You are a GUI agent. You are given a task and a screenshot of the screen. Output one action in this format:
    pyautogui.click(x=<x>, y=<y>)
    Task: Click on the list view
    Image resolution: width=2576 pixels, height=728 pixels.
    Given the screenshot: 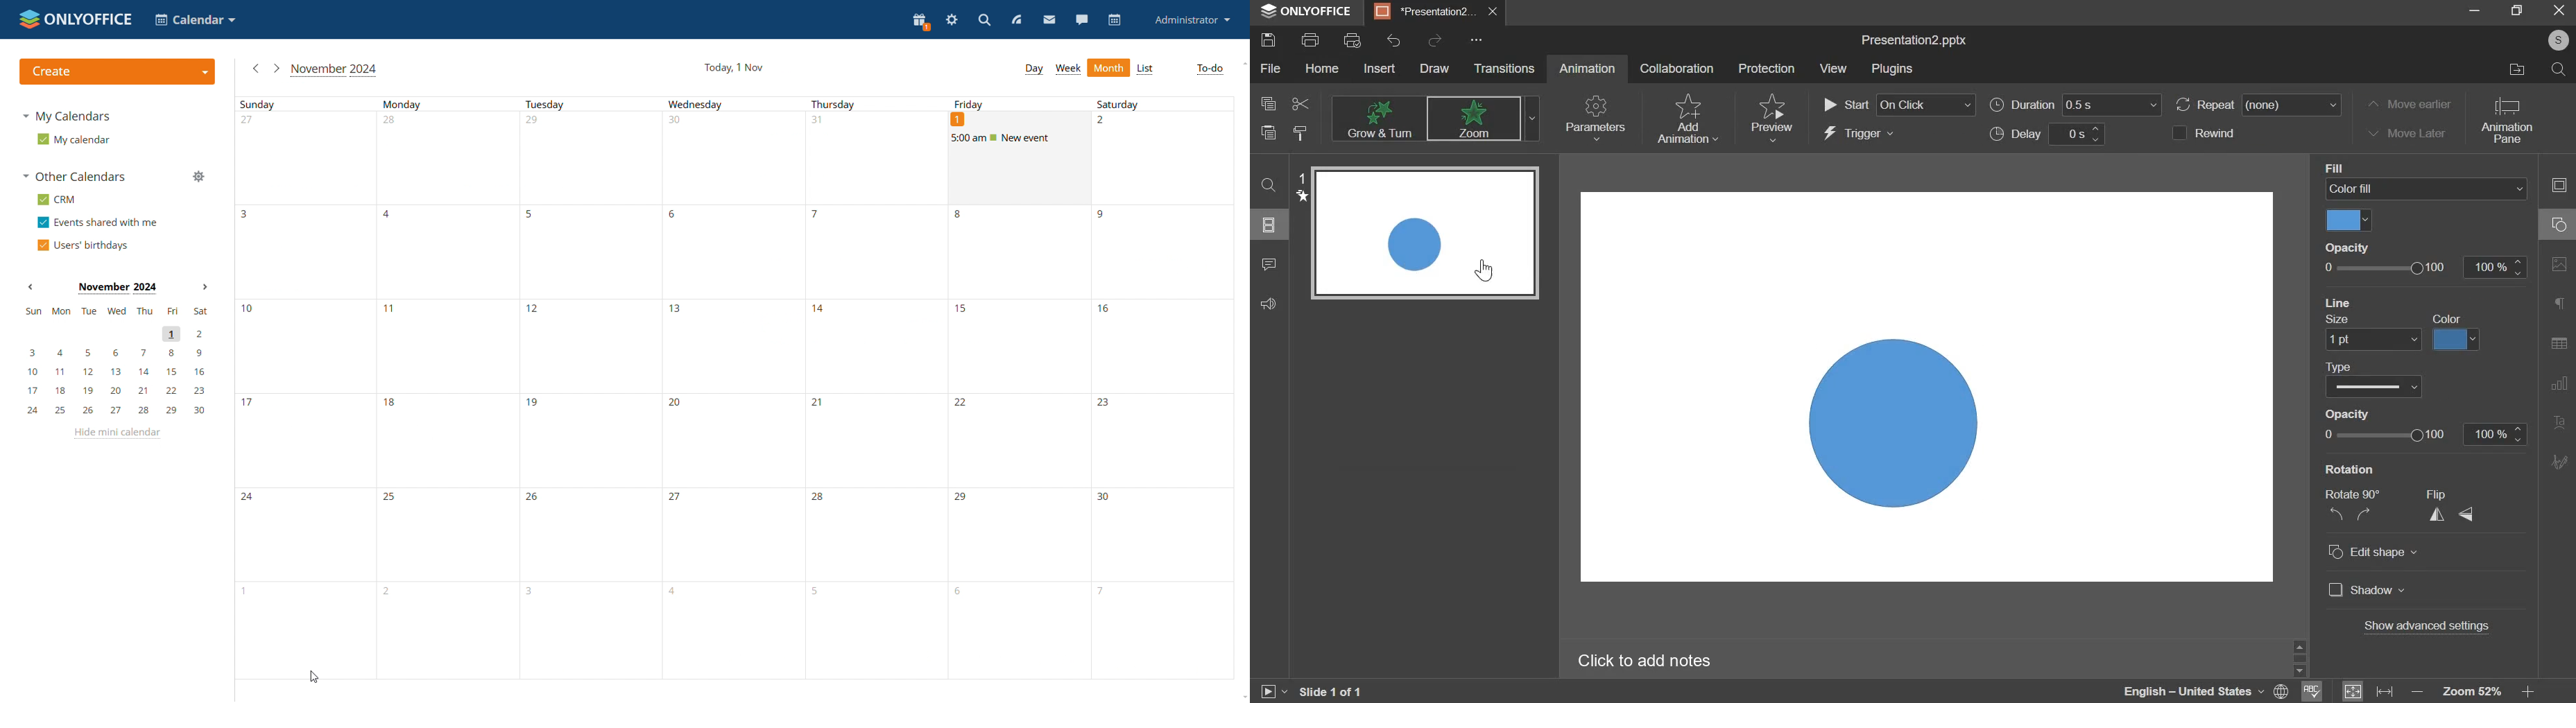 What is the action you would take?
    pyautogui.click(x=1146, y=70)
    